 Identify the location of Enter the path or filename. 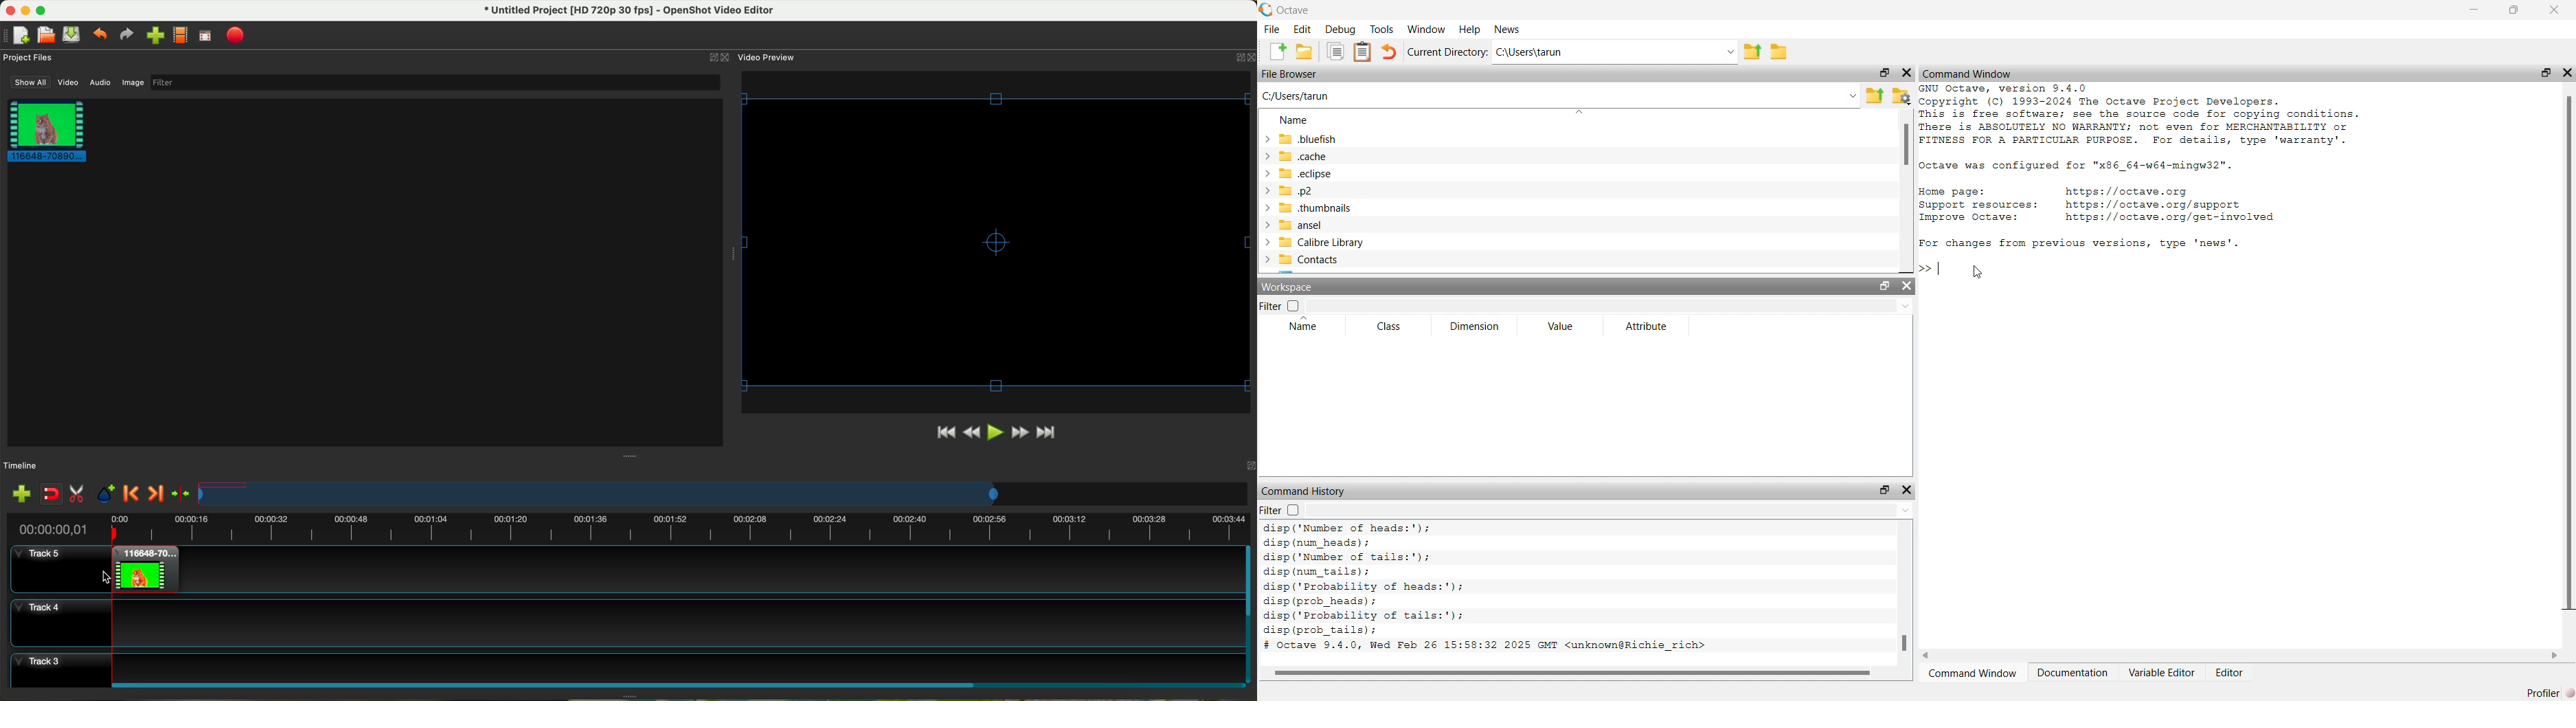
(1853, 96).